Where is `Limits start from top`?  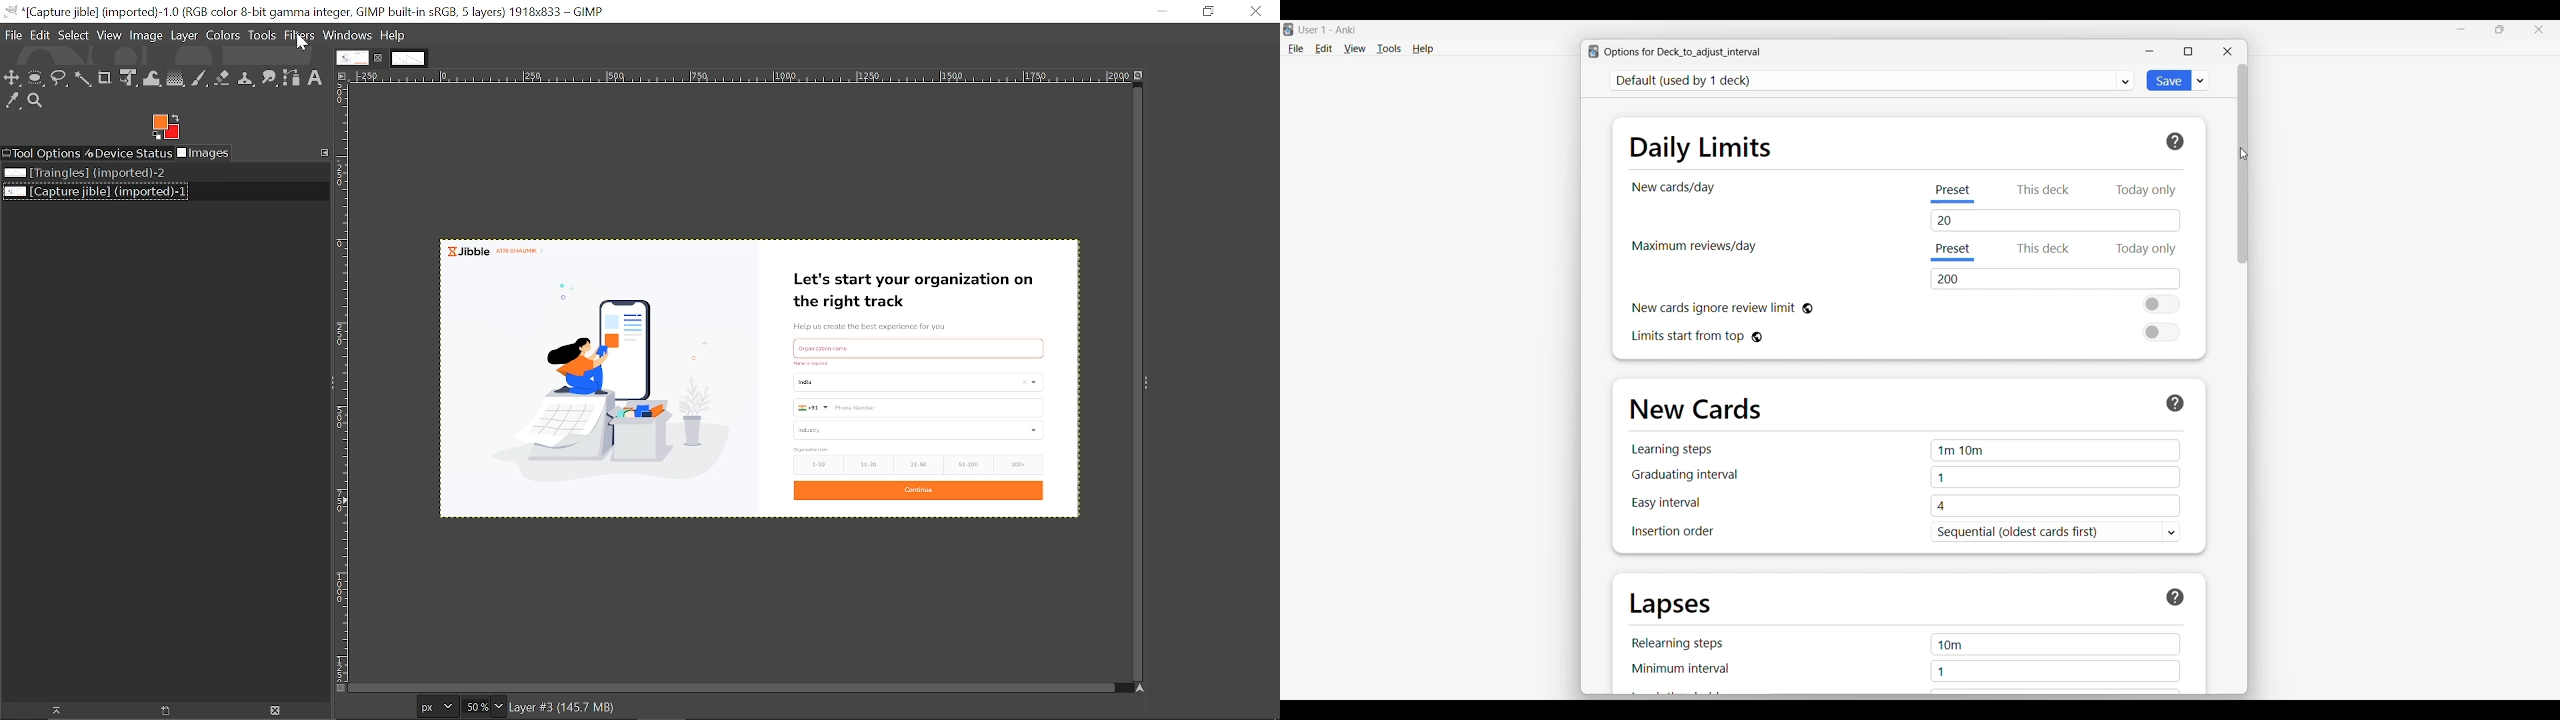
Limits start from top is located at coordinates (1687, 337).